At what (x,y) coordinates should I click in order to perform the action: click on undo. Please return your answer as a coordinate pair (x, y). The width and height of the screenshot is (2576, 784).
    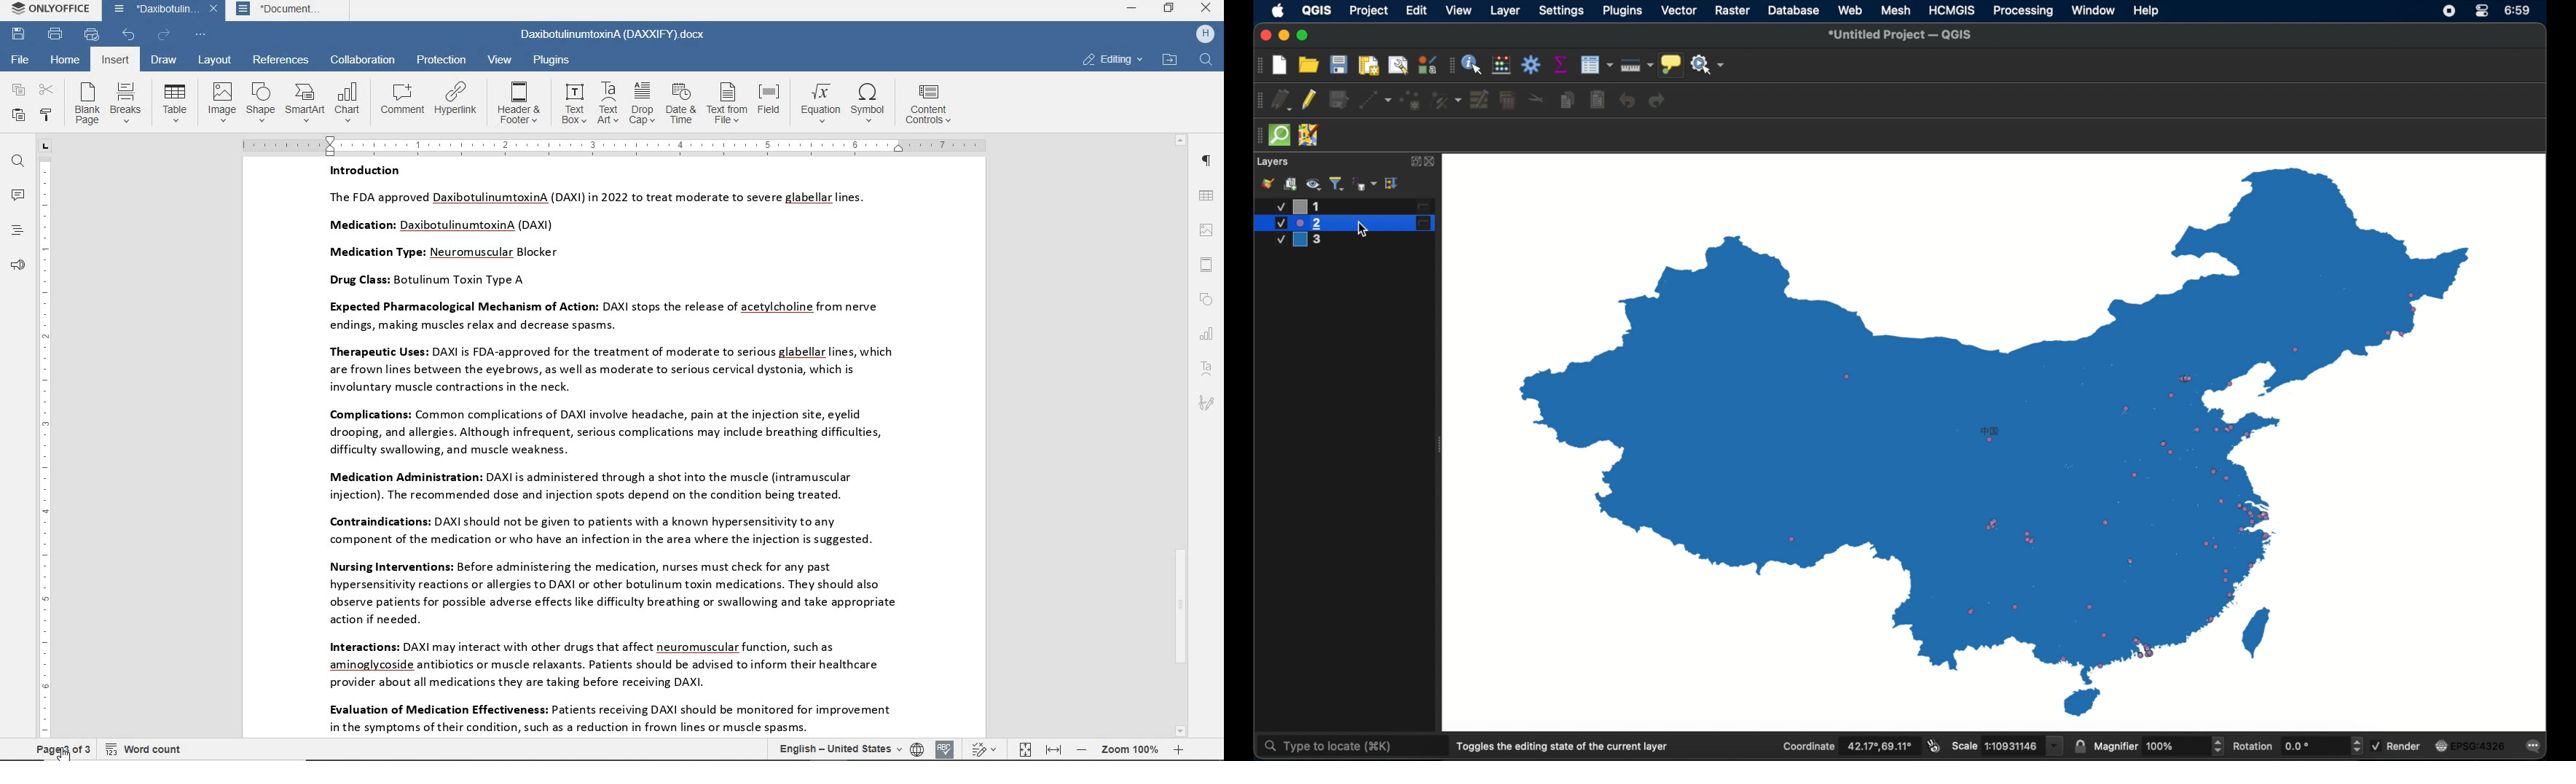
    Looking at the image, I should click on (130, 36).